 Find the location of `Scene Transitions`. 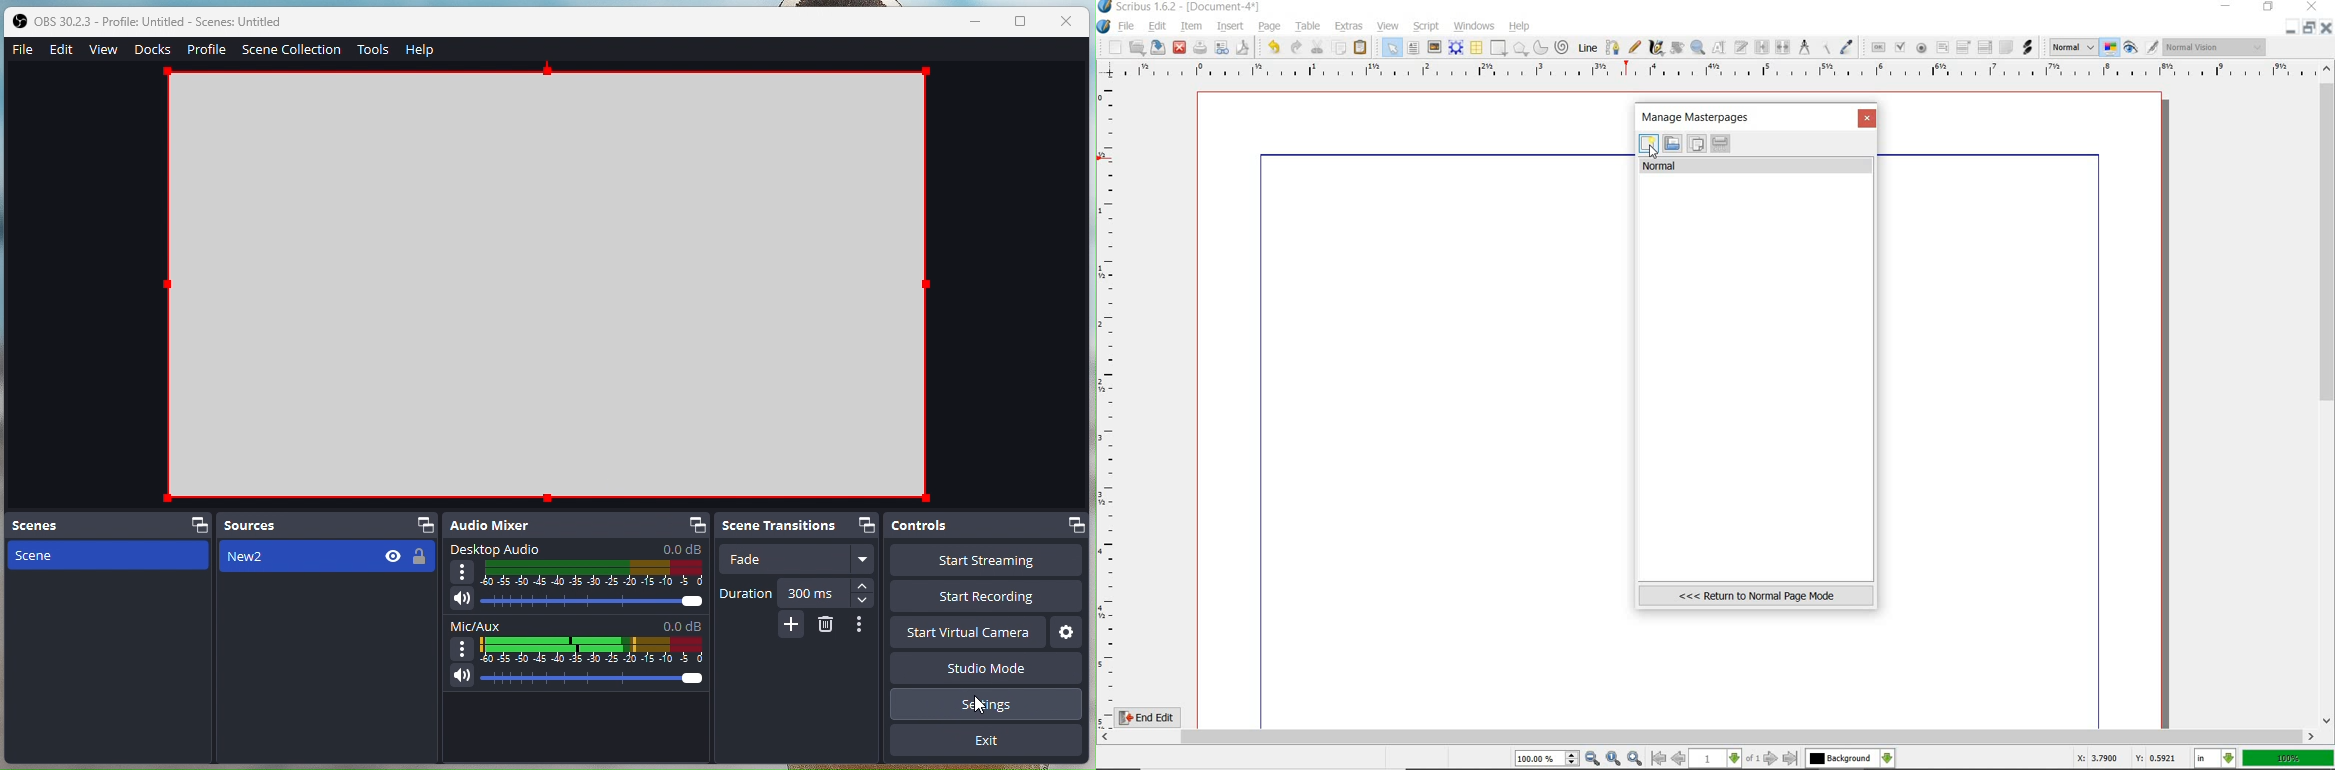

Scene Transitions is located at coordinates (780, 525).